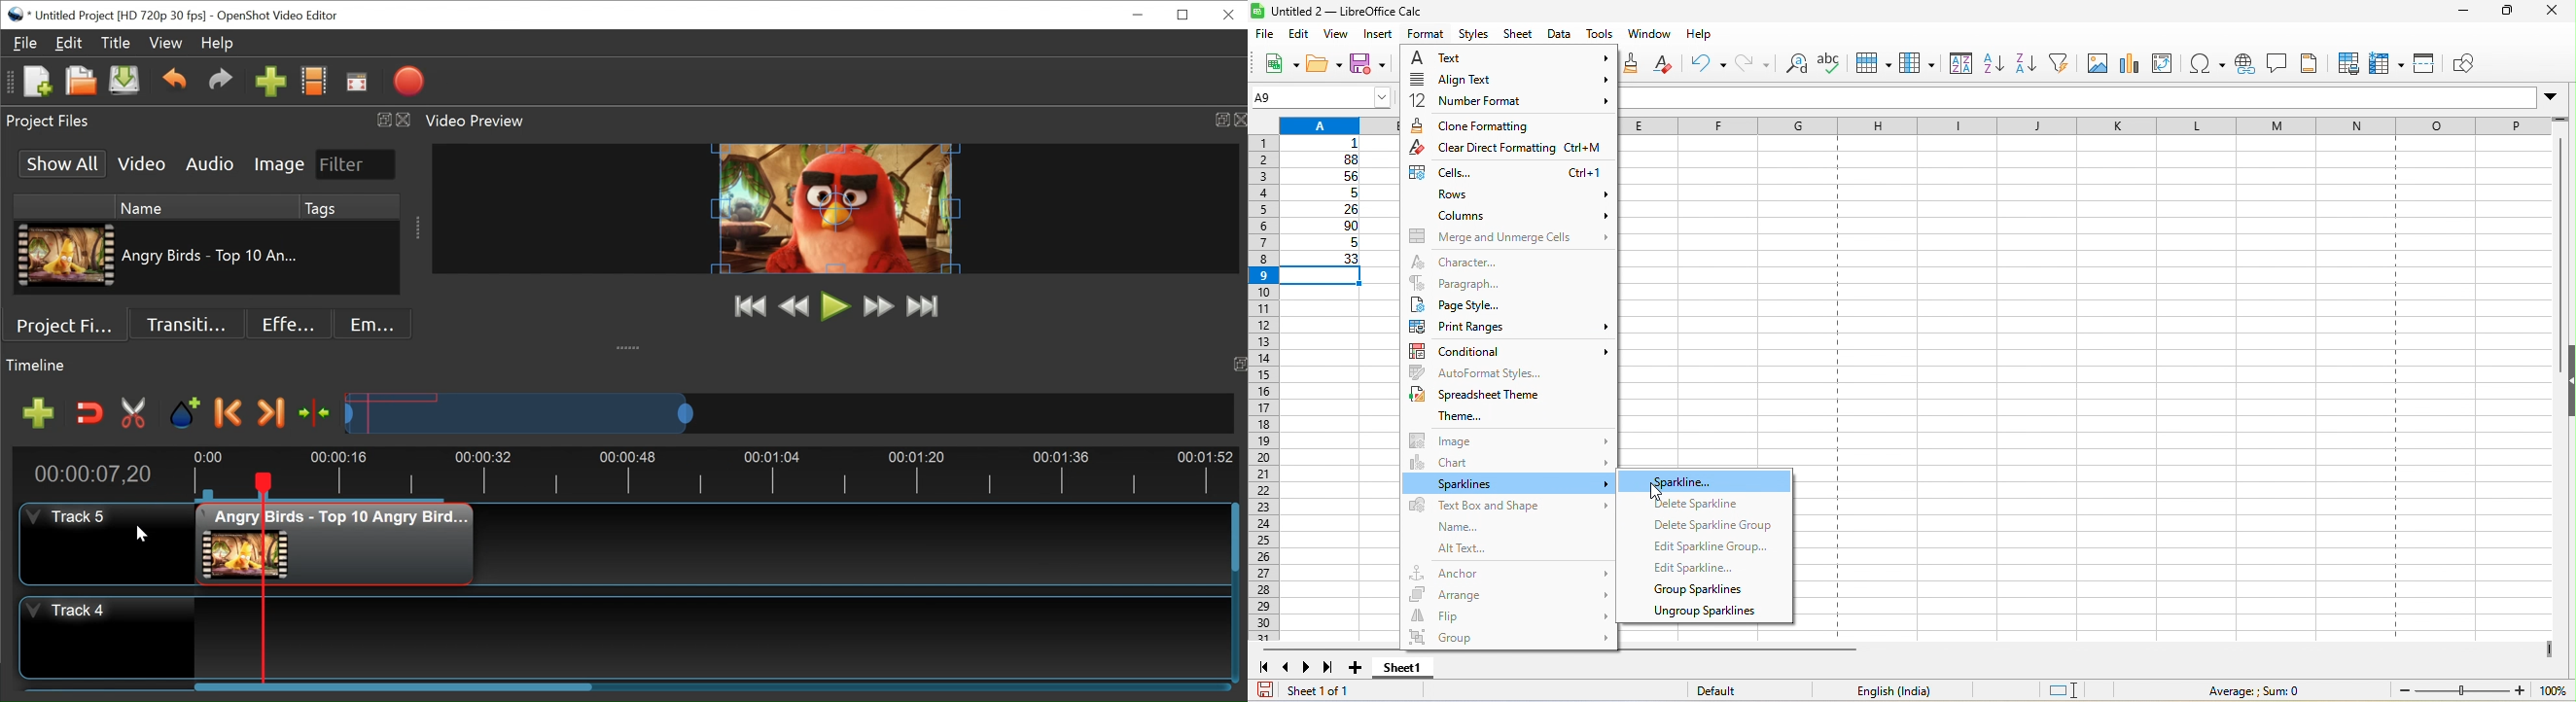 The height and width of the screenshot is (728, 2576). Describe the element at coordinates (1754, 65) in the screenshot. I see `redo` at that location.